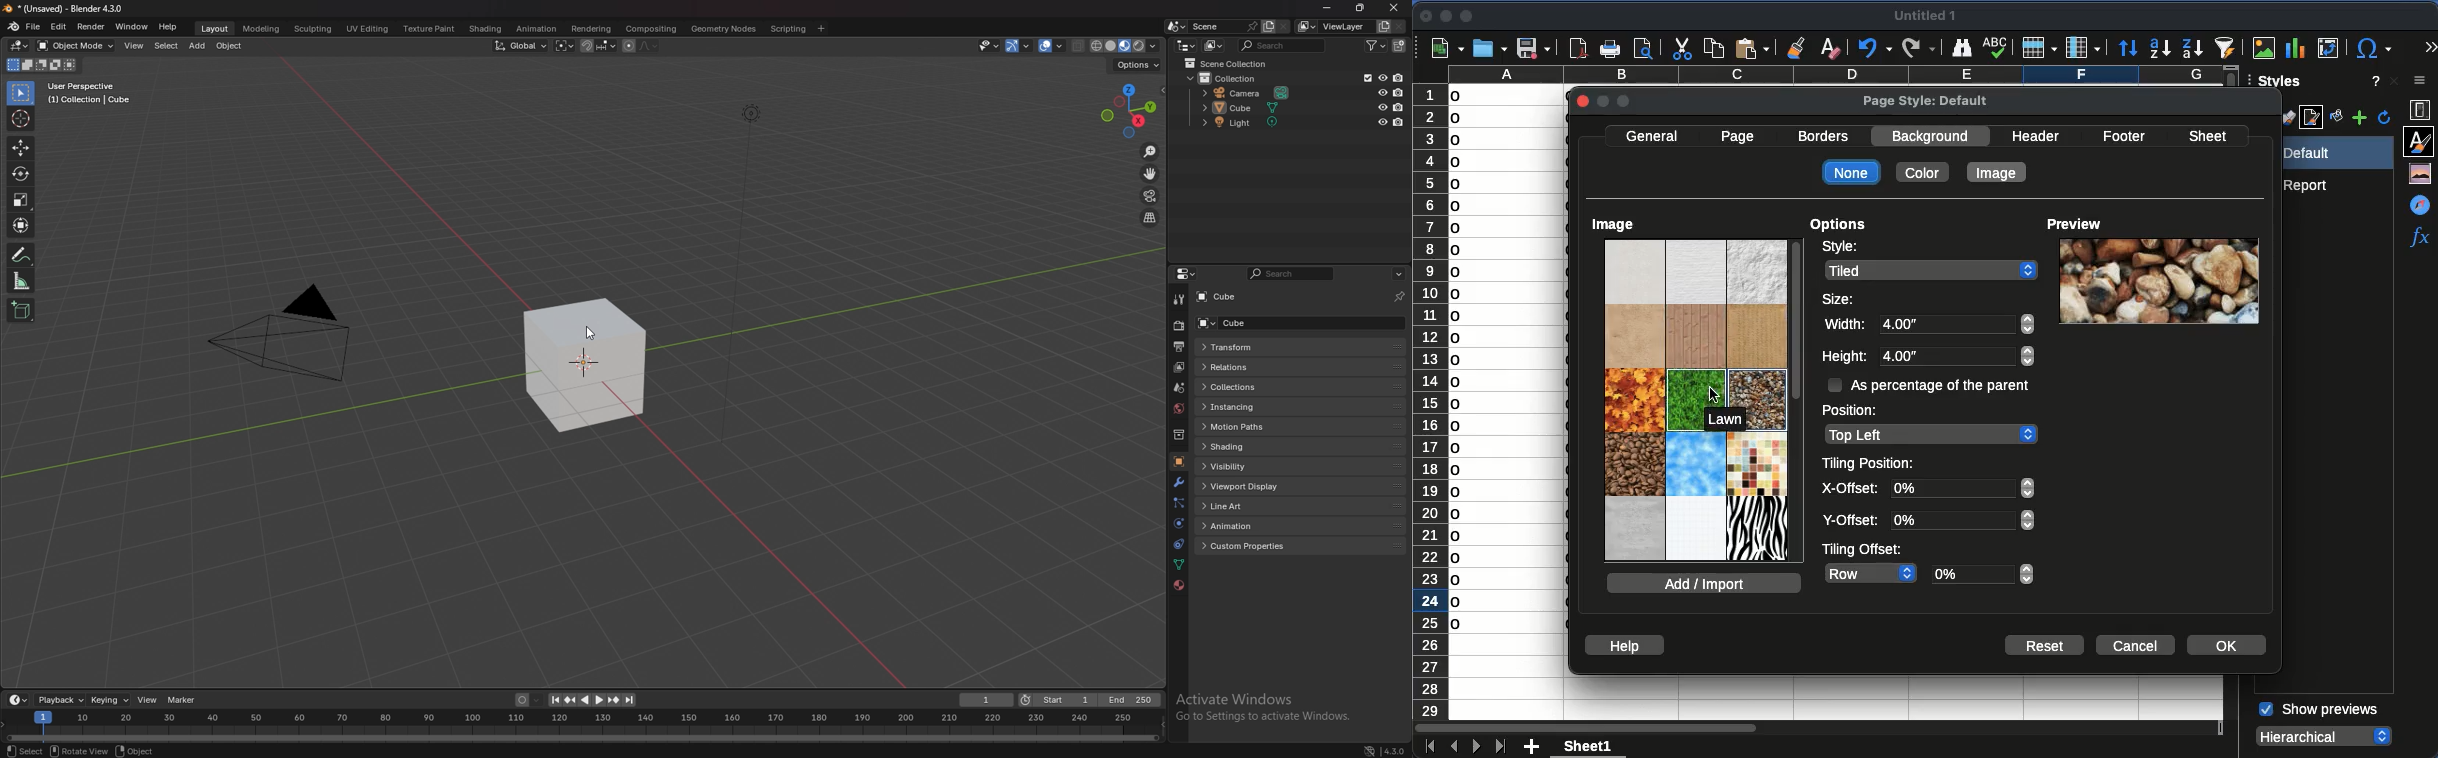 This screenshot has width=2464, height=784. I want to click on minimize, so click(1445, 16).